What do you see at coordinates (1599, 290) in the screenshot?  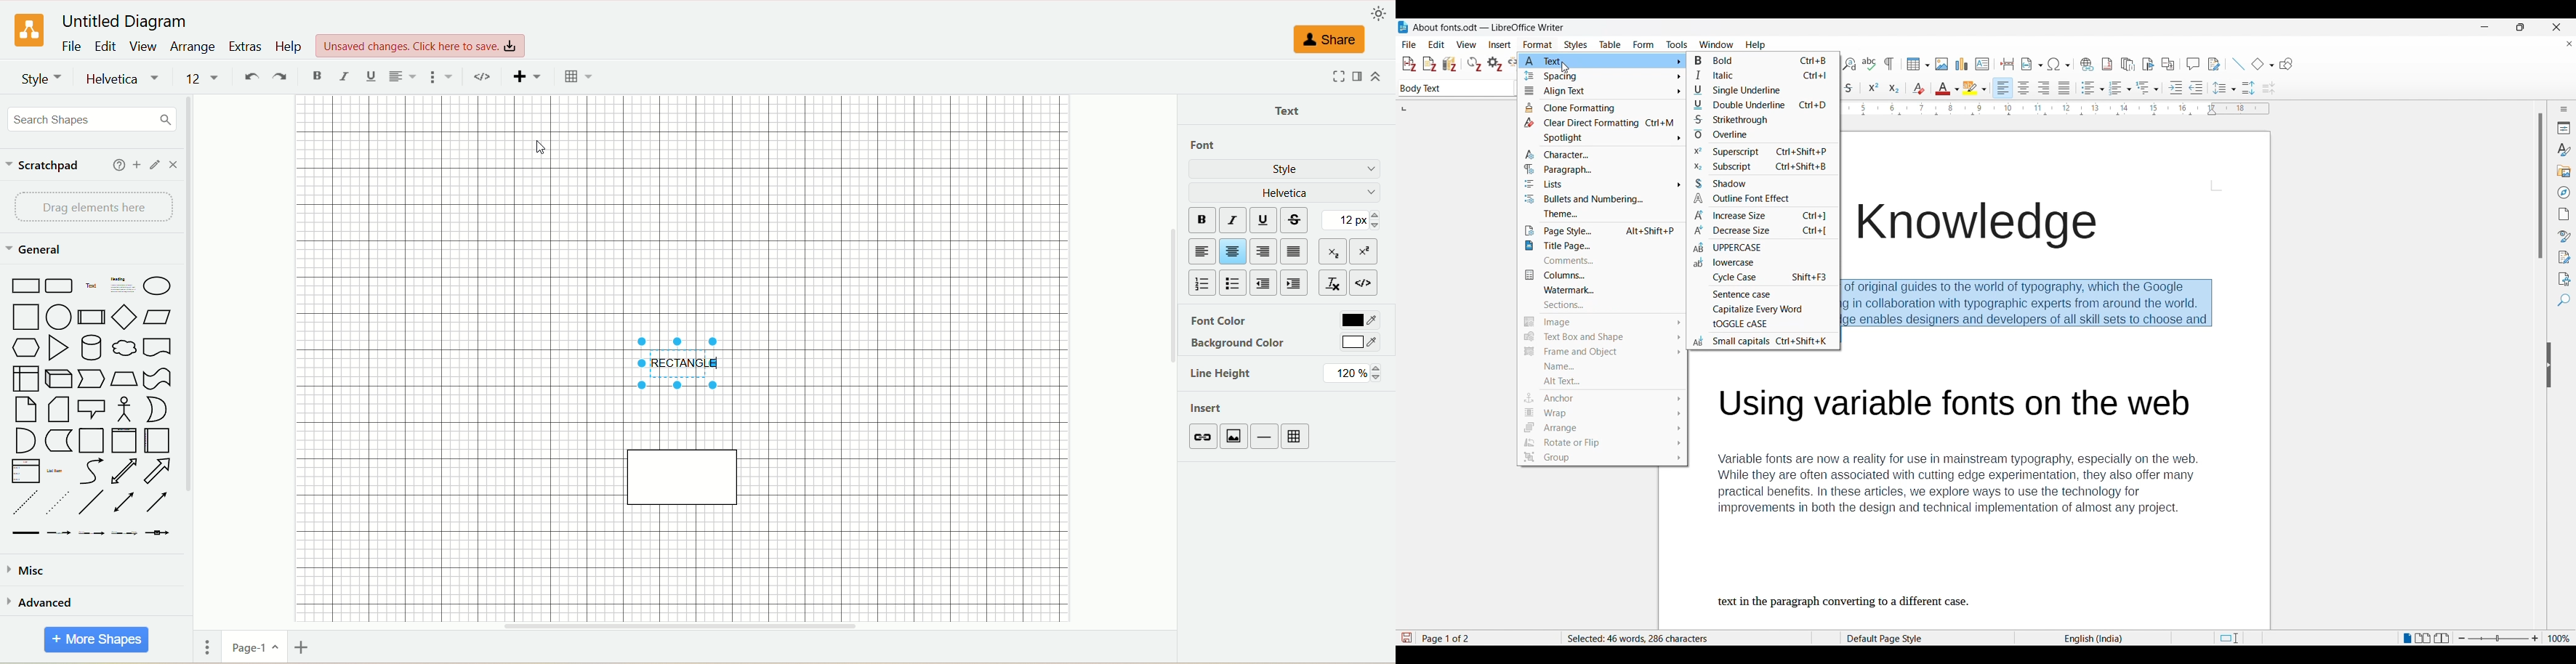 I see `Watermark` at bounding box center [1599, 290].